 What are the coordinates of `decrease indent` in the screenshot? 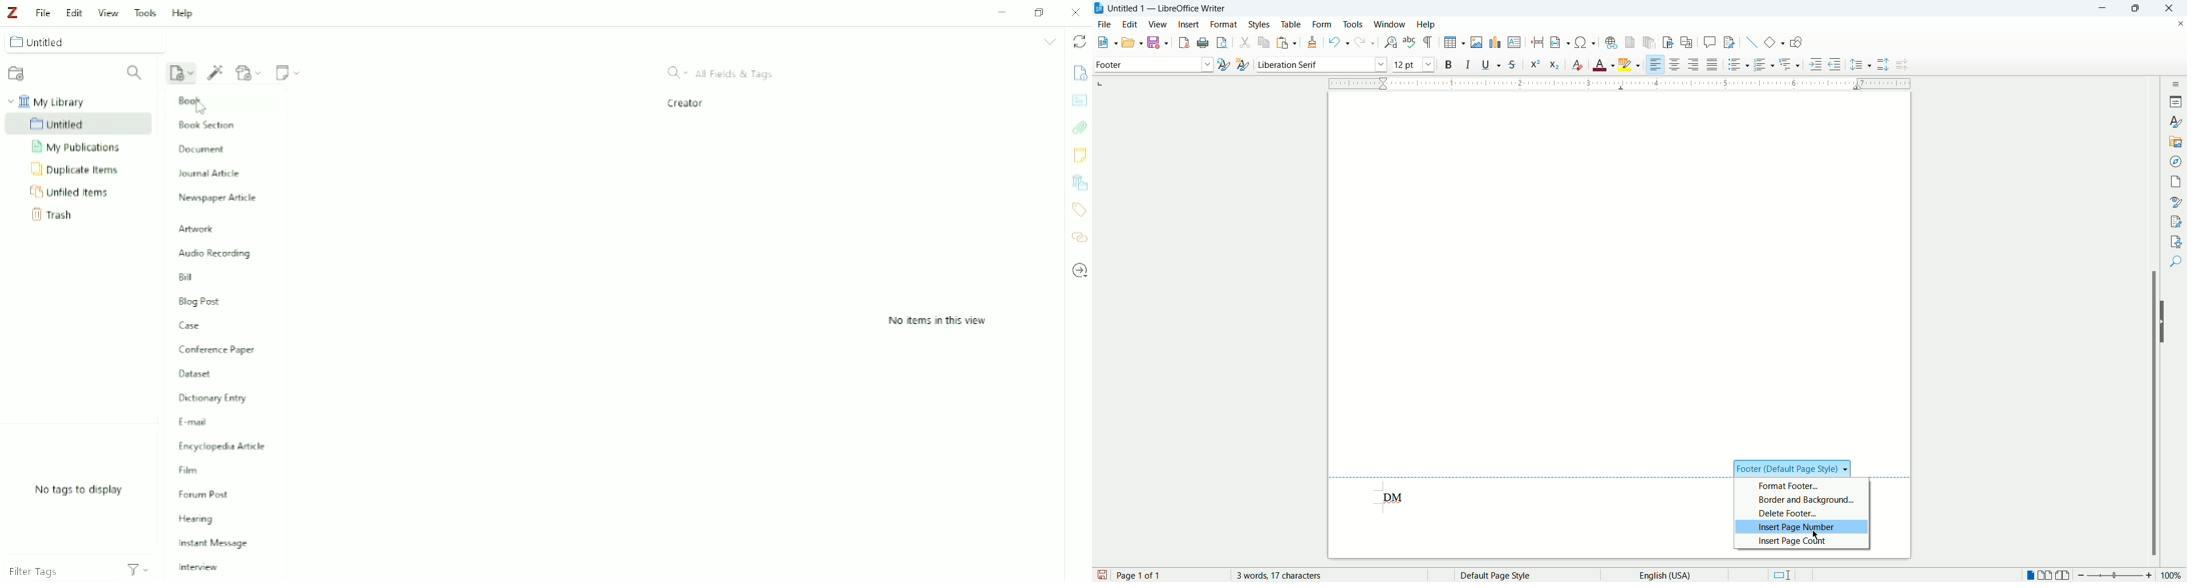 It's located at (1835, 64).